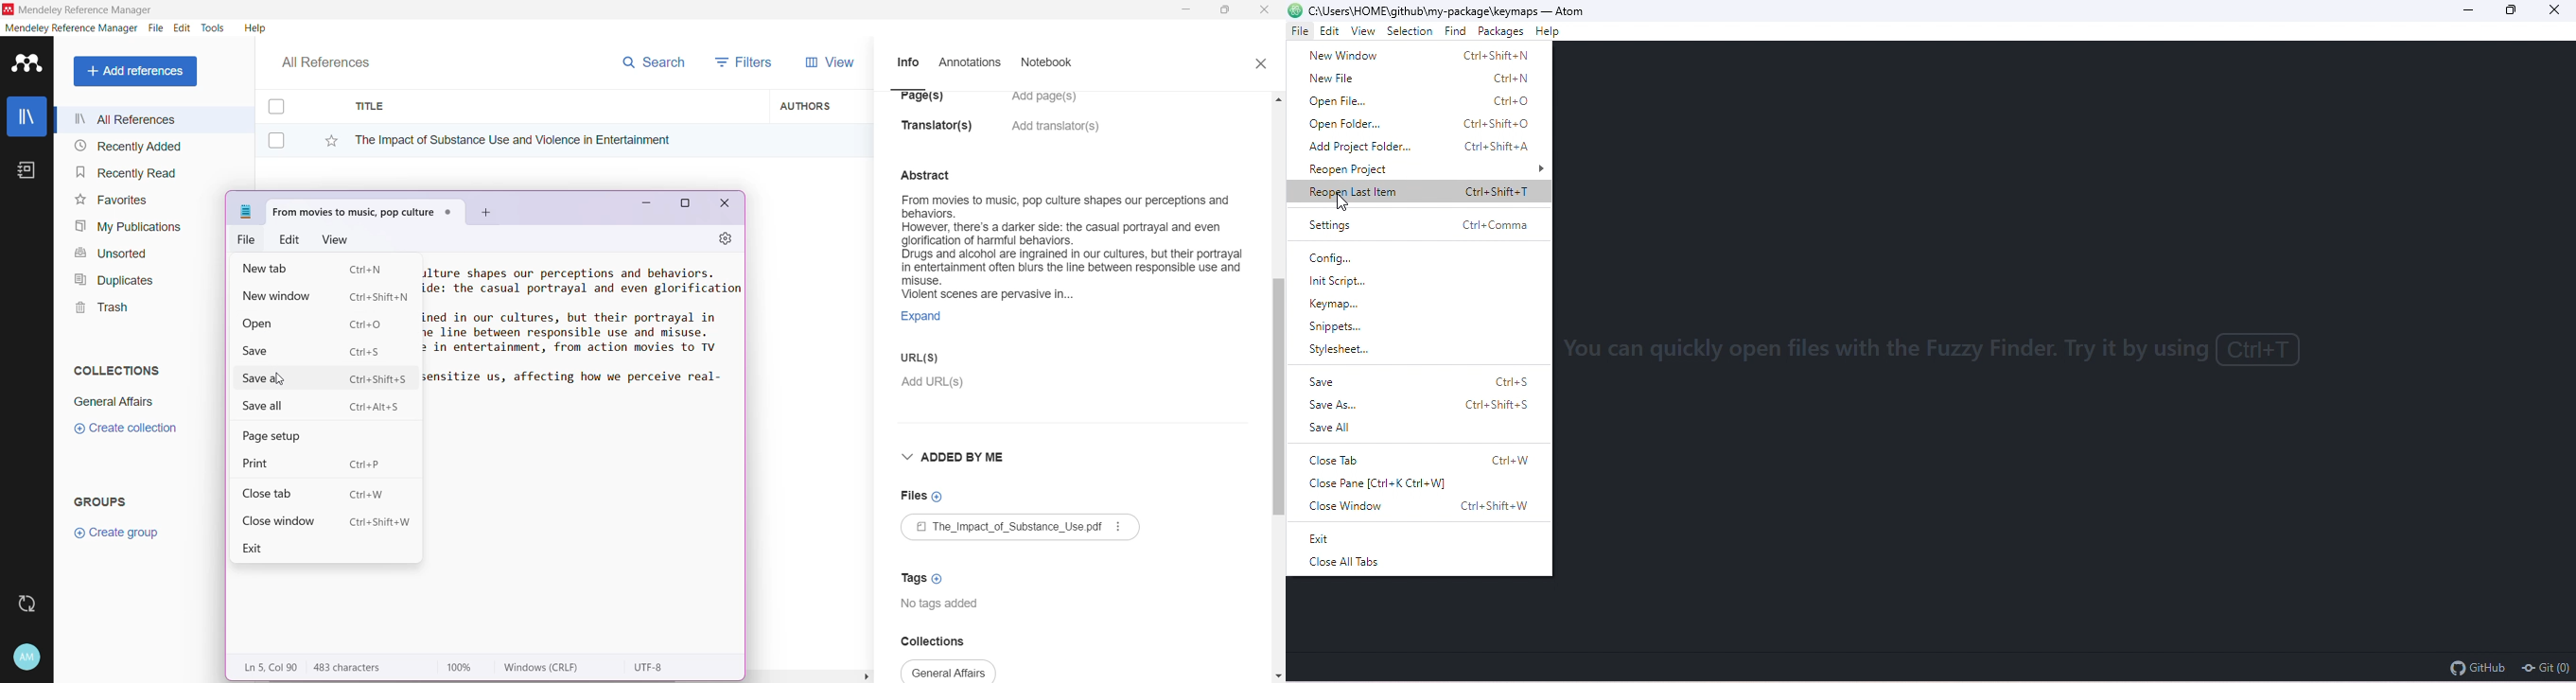 The image size is (2576, 700). What do you see at coordinates (1425, 168) in the screenshot?
I see `reopen project` at bounding box center [1425, 168].